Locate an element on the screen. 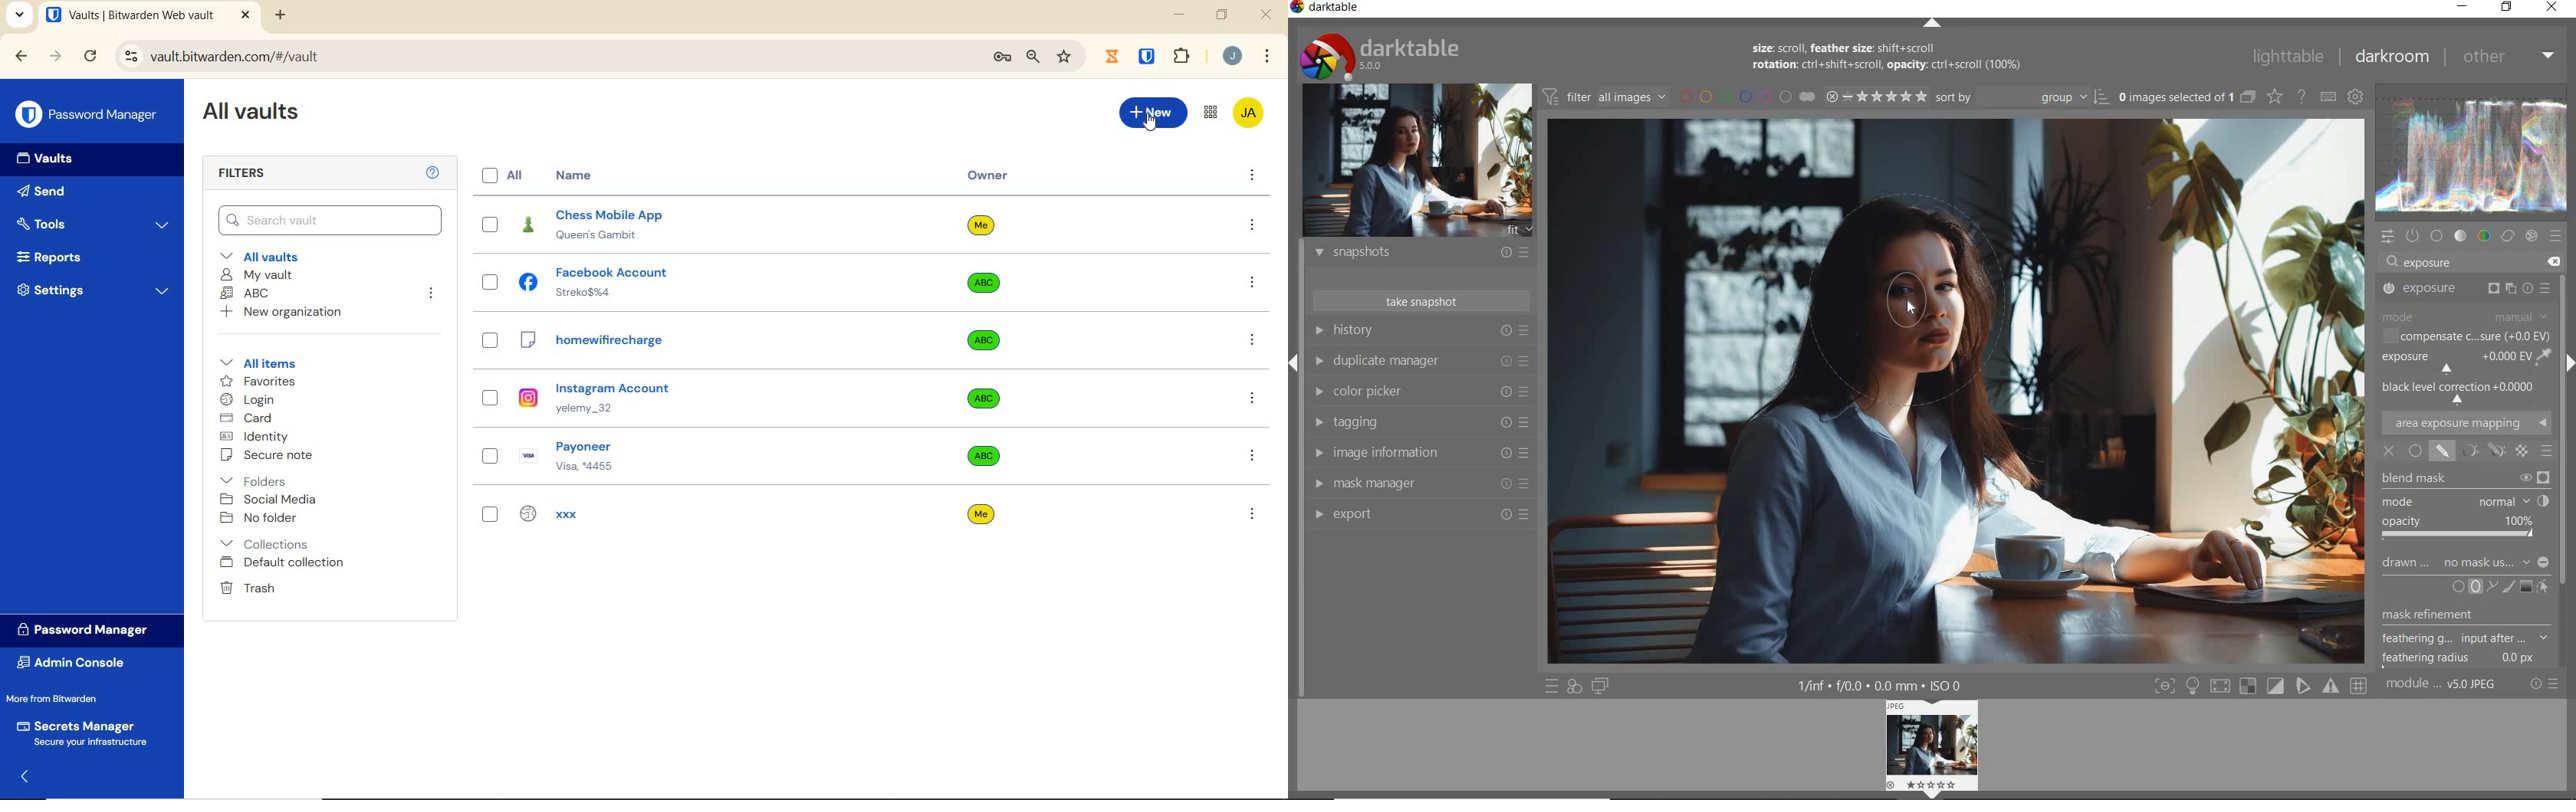 This screenshot has width=2576, height=812. filter images based on their modules is located at coordinates (1604, 95).